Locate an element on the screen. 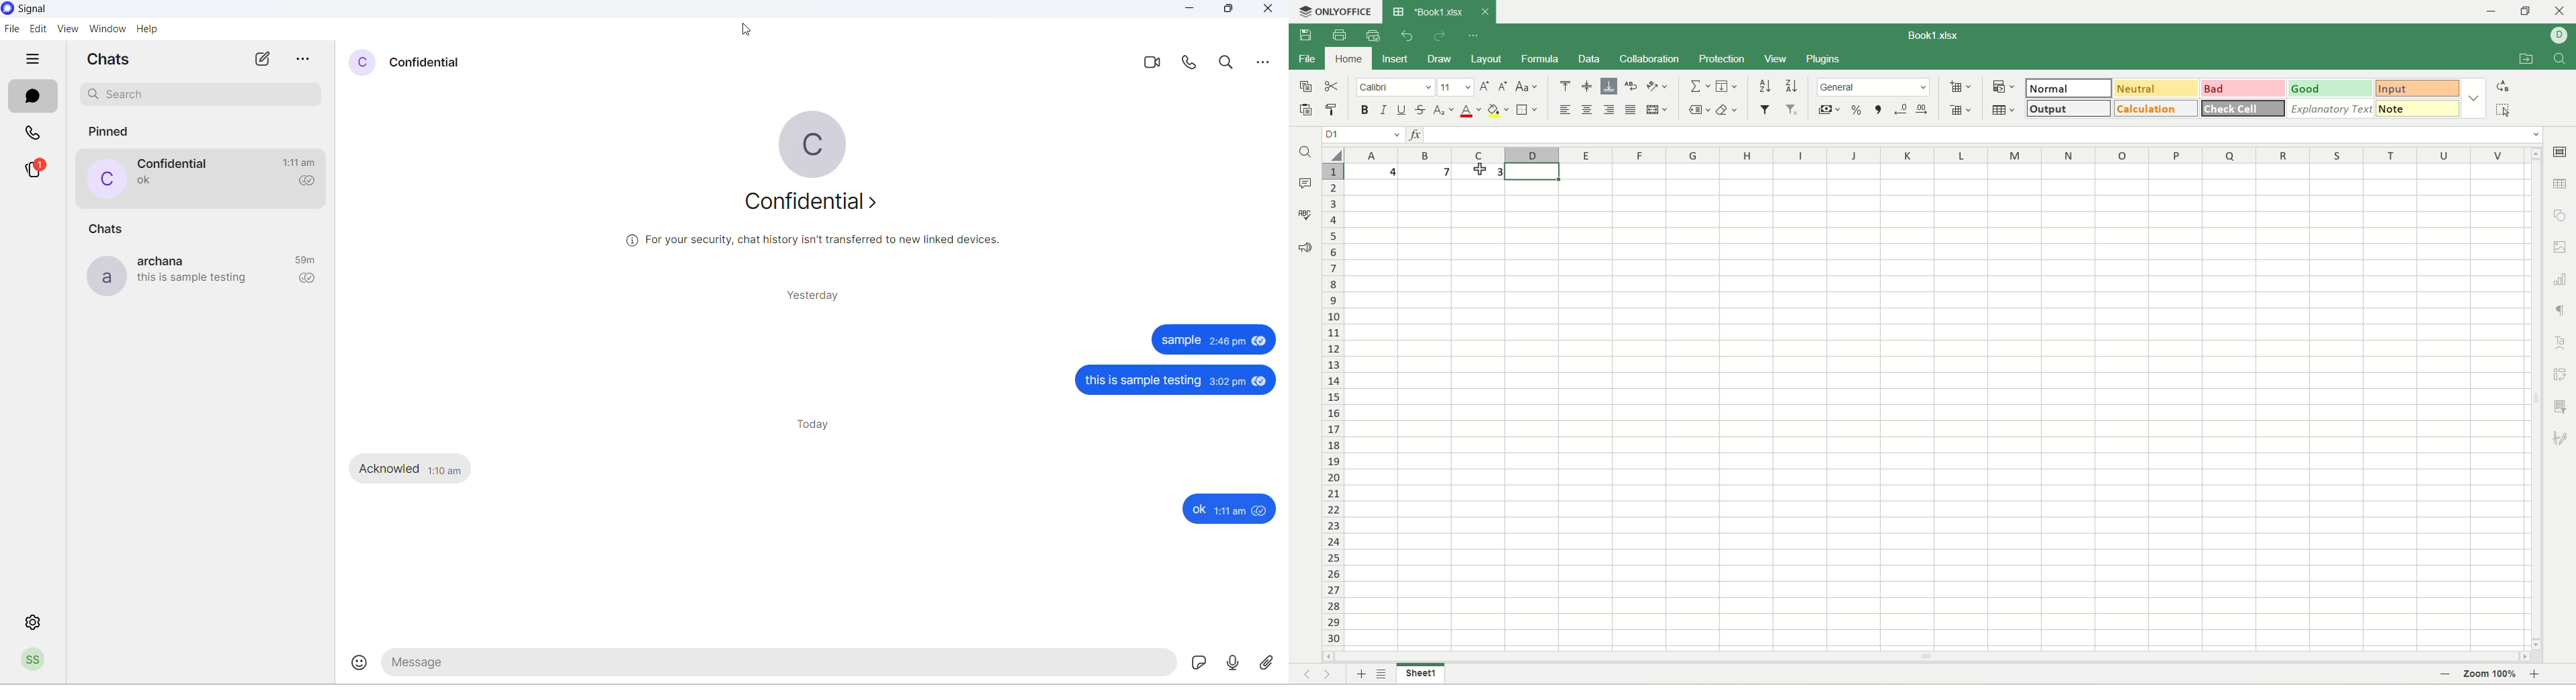 The width and height of the screenshot is (2576, 700). profile picture is located at coordinates (104, 181).